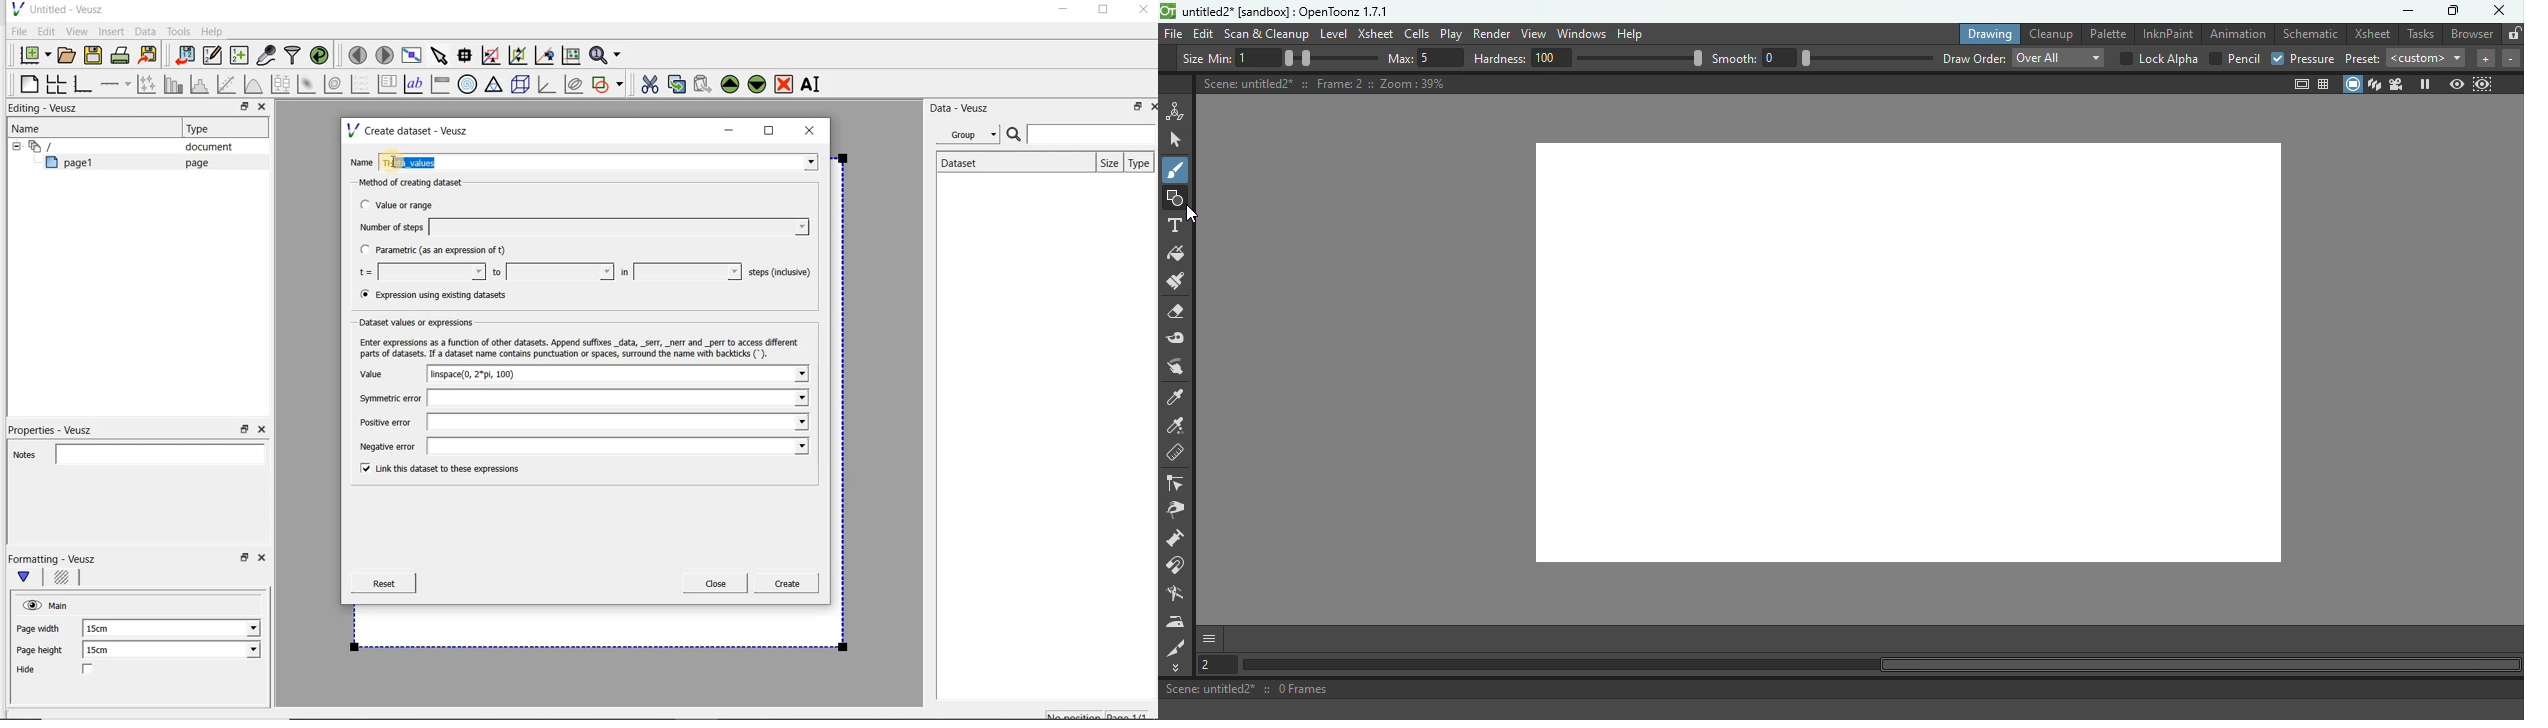 The width and height of the screenshot is (2548, 728). Describe the element at coordinates (75, 165) in the screenshot. I see `page1` at that location.